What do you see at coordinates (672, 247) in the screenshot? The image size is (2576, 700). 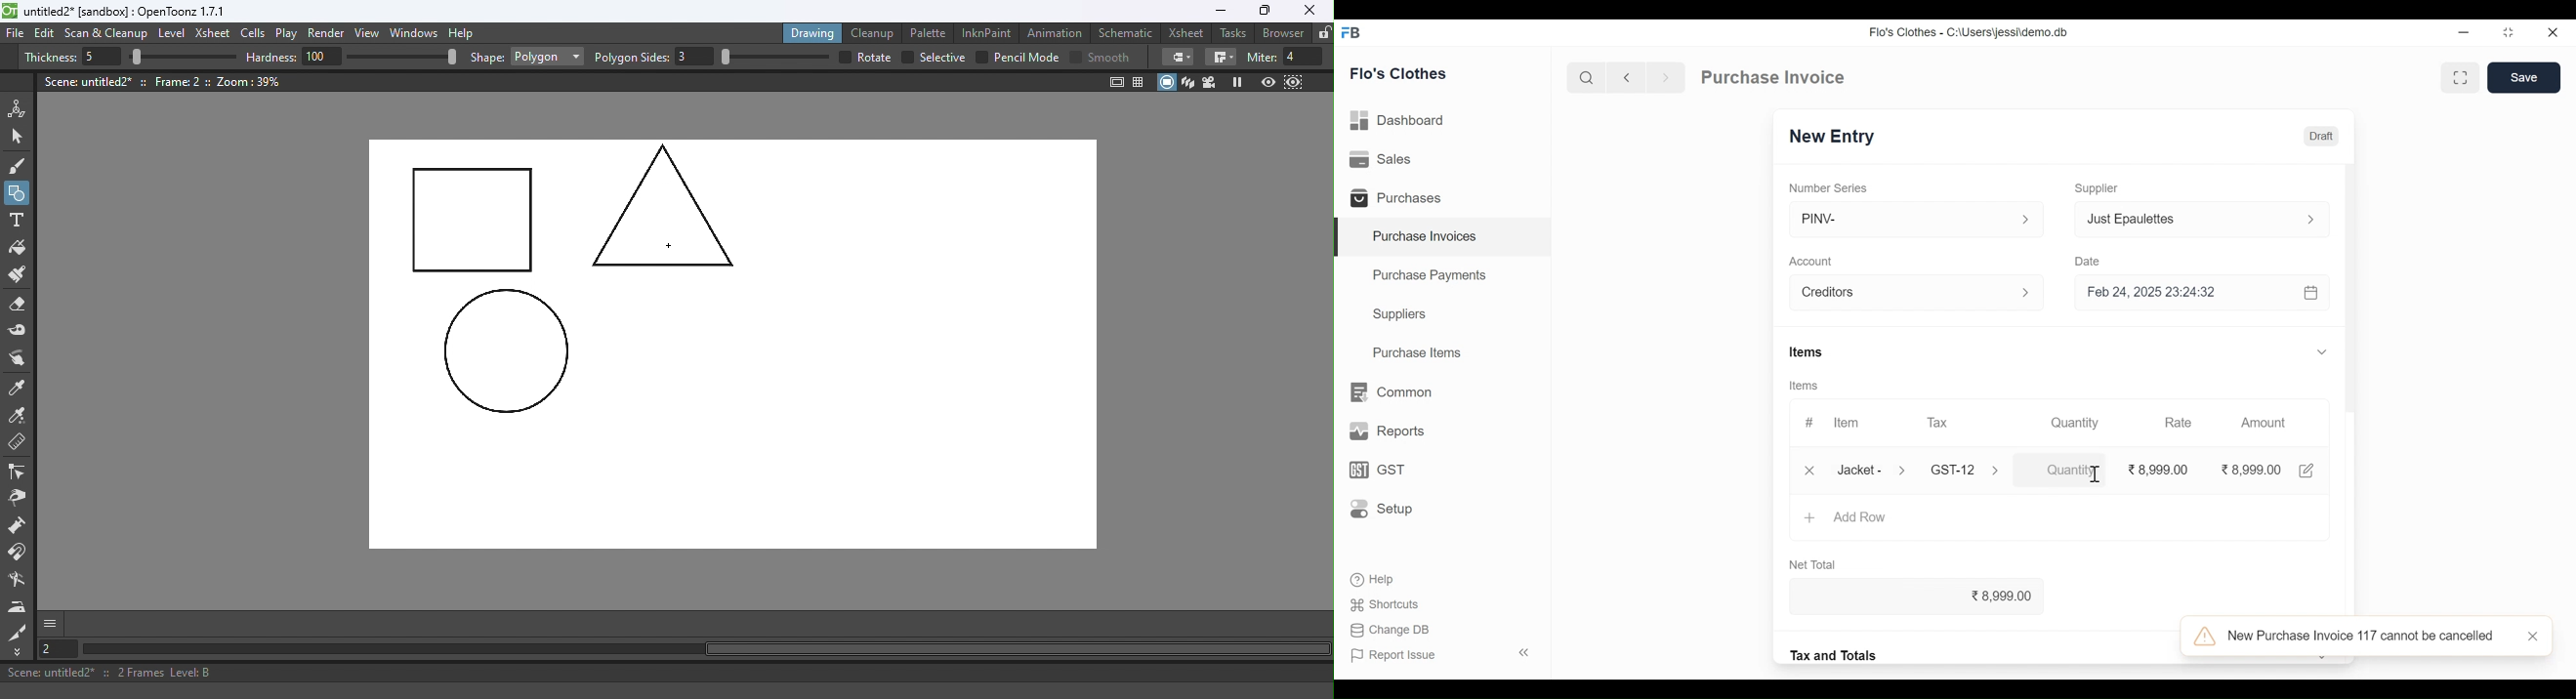 I see `Cursor` at bounding box center [672, 247].